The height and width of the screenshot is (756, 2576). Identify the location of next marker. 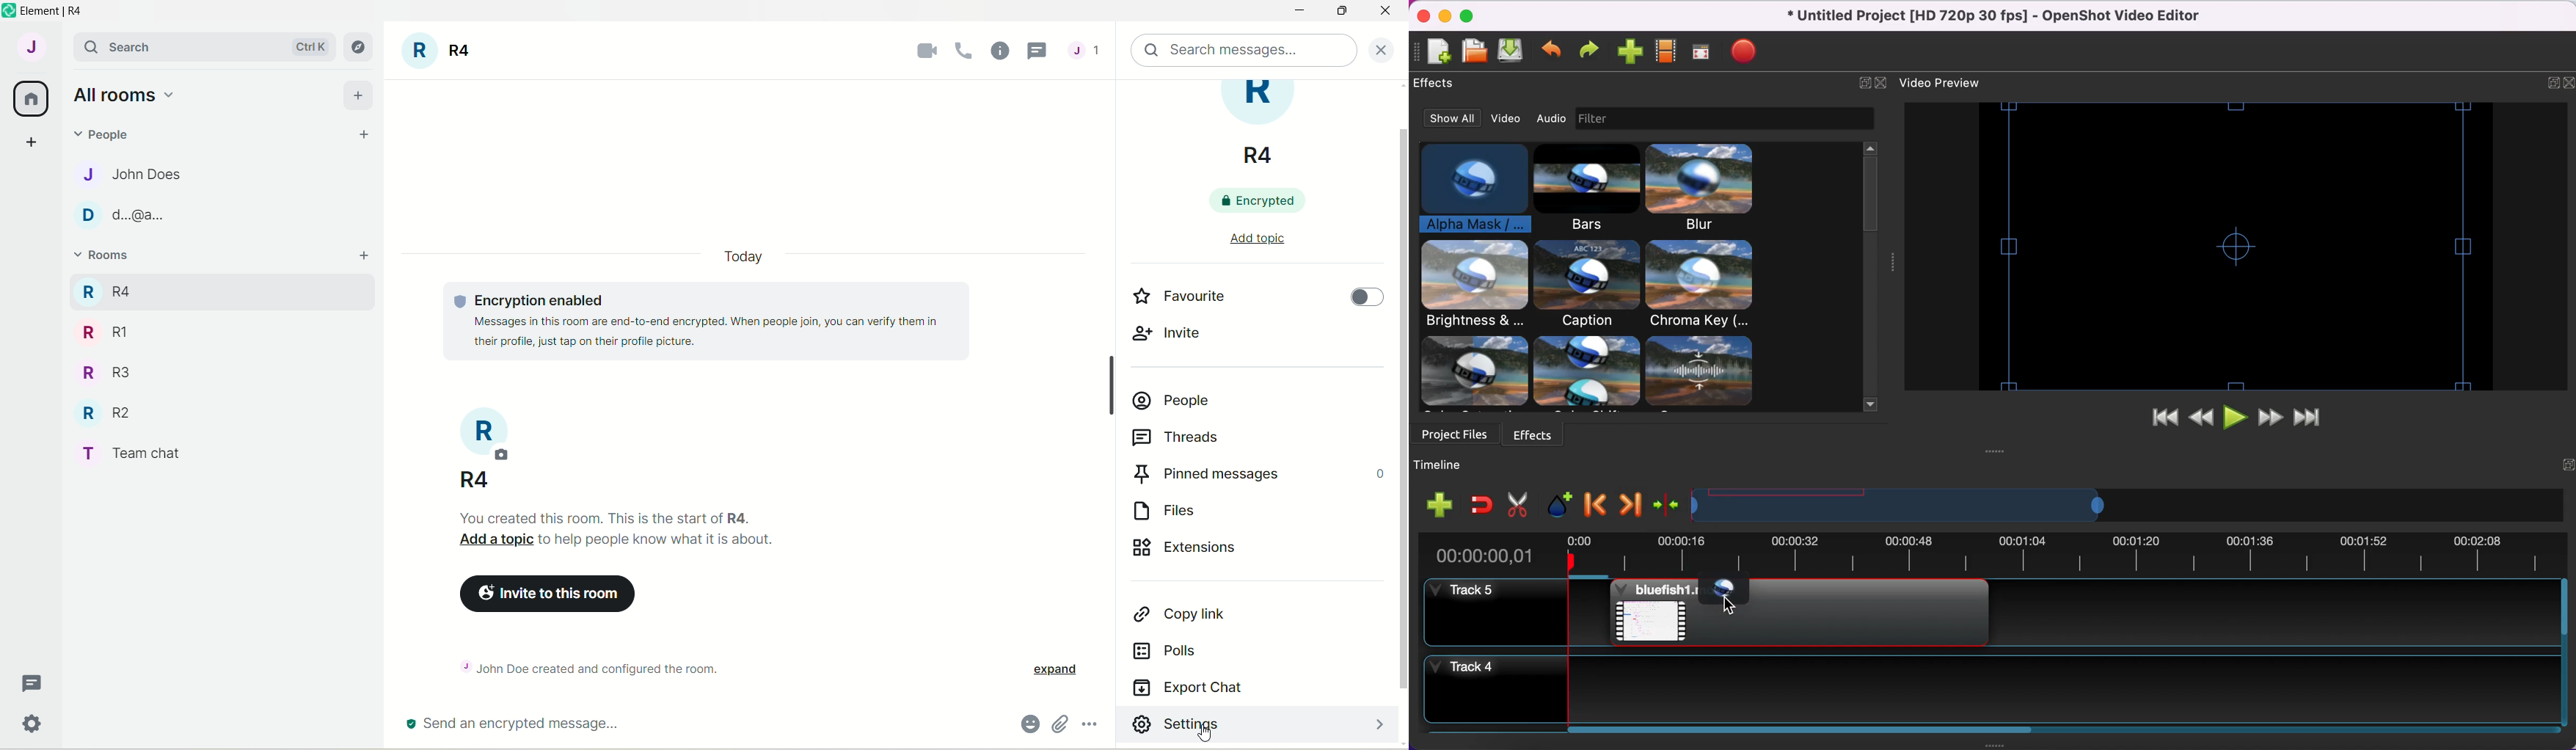
(1628, 504).